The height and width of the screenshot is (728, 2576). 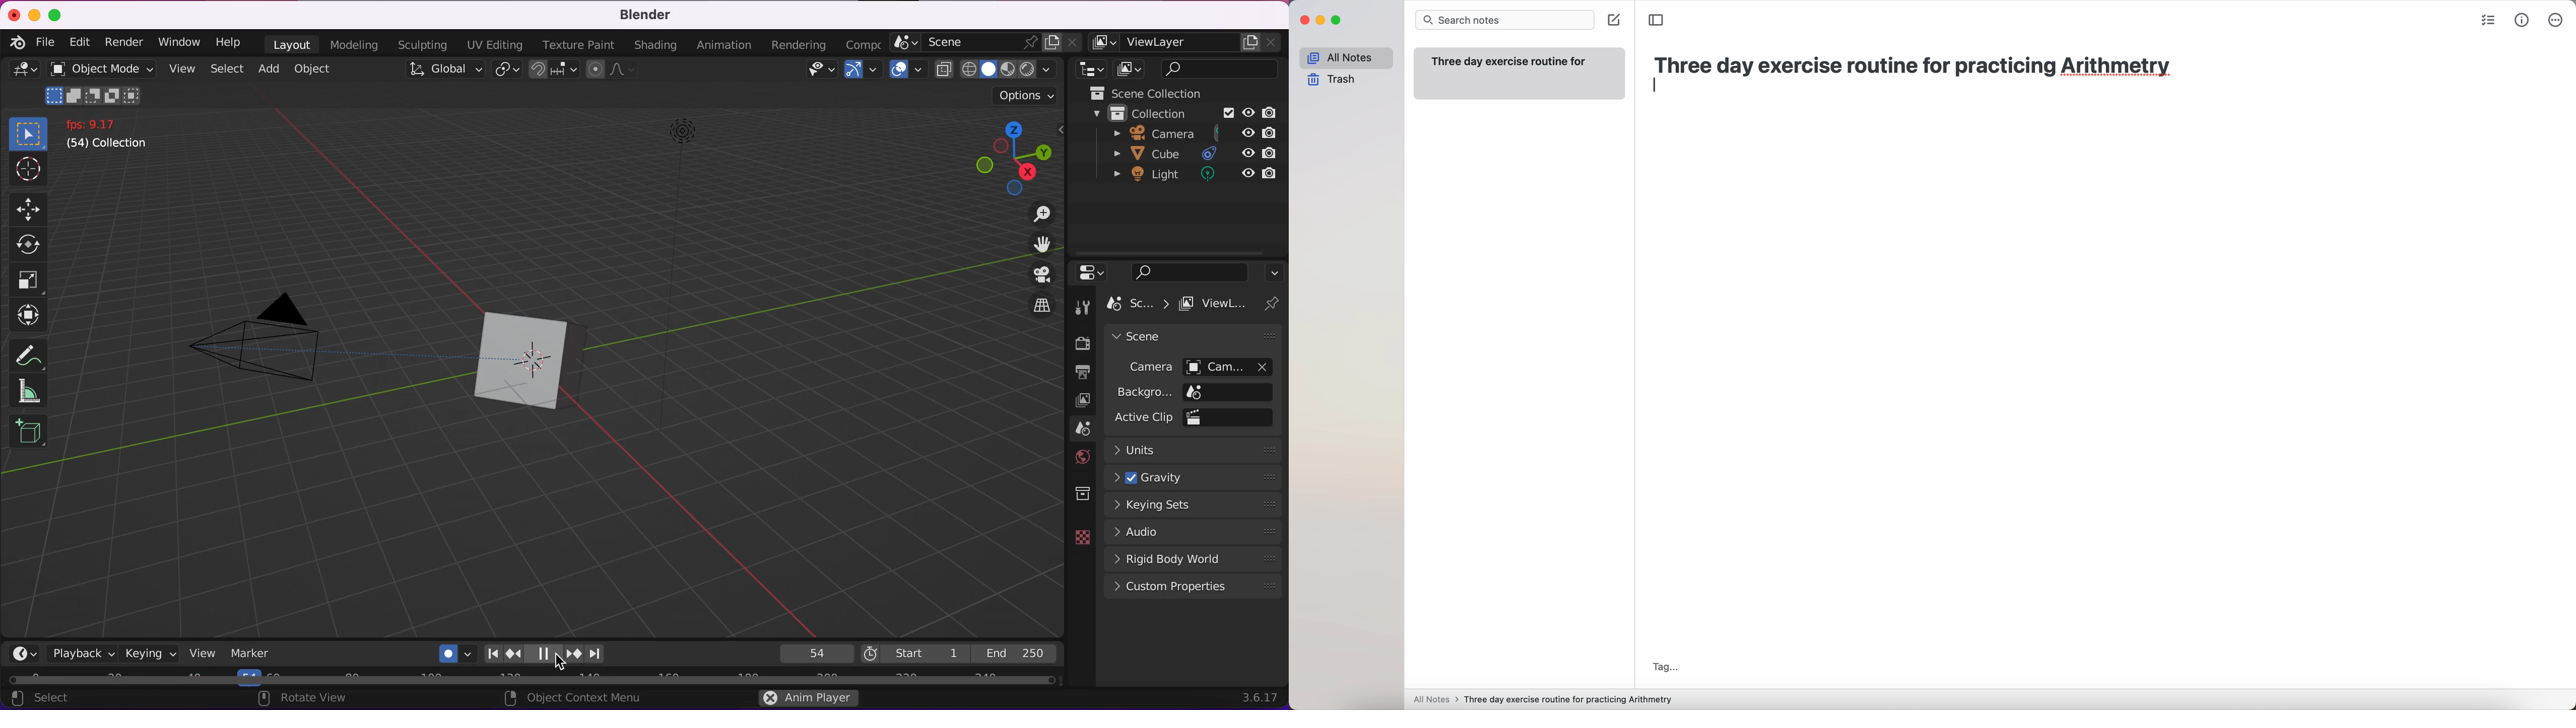 I want to click on shading, so click(x=1008, y=69).